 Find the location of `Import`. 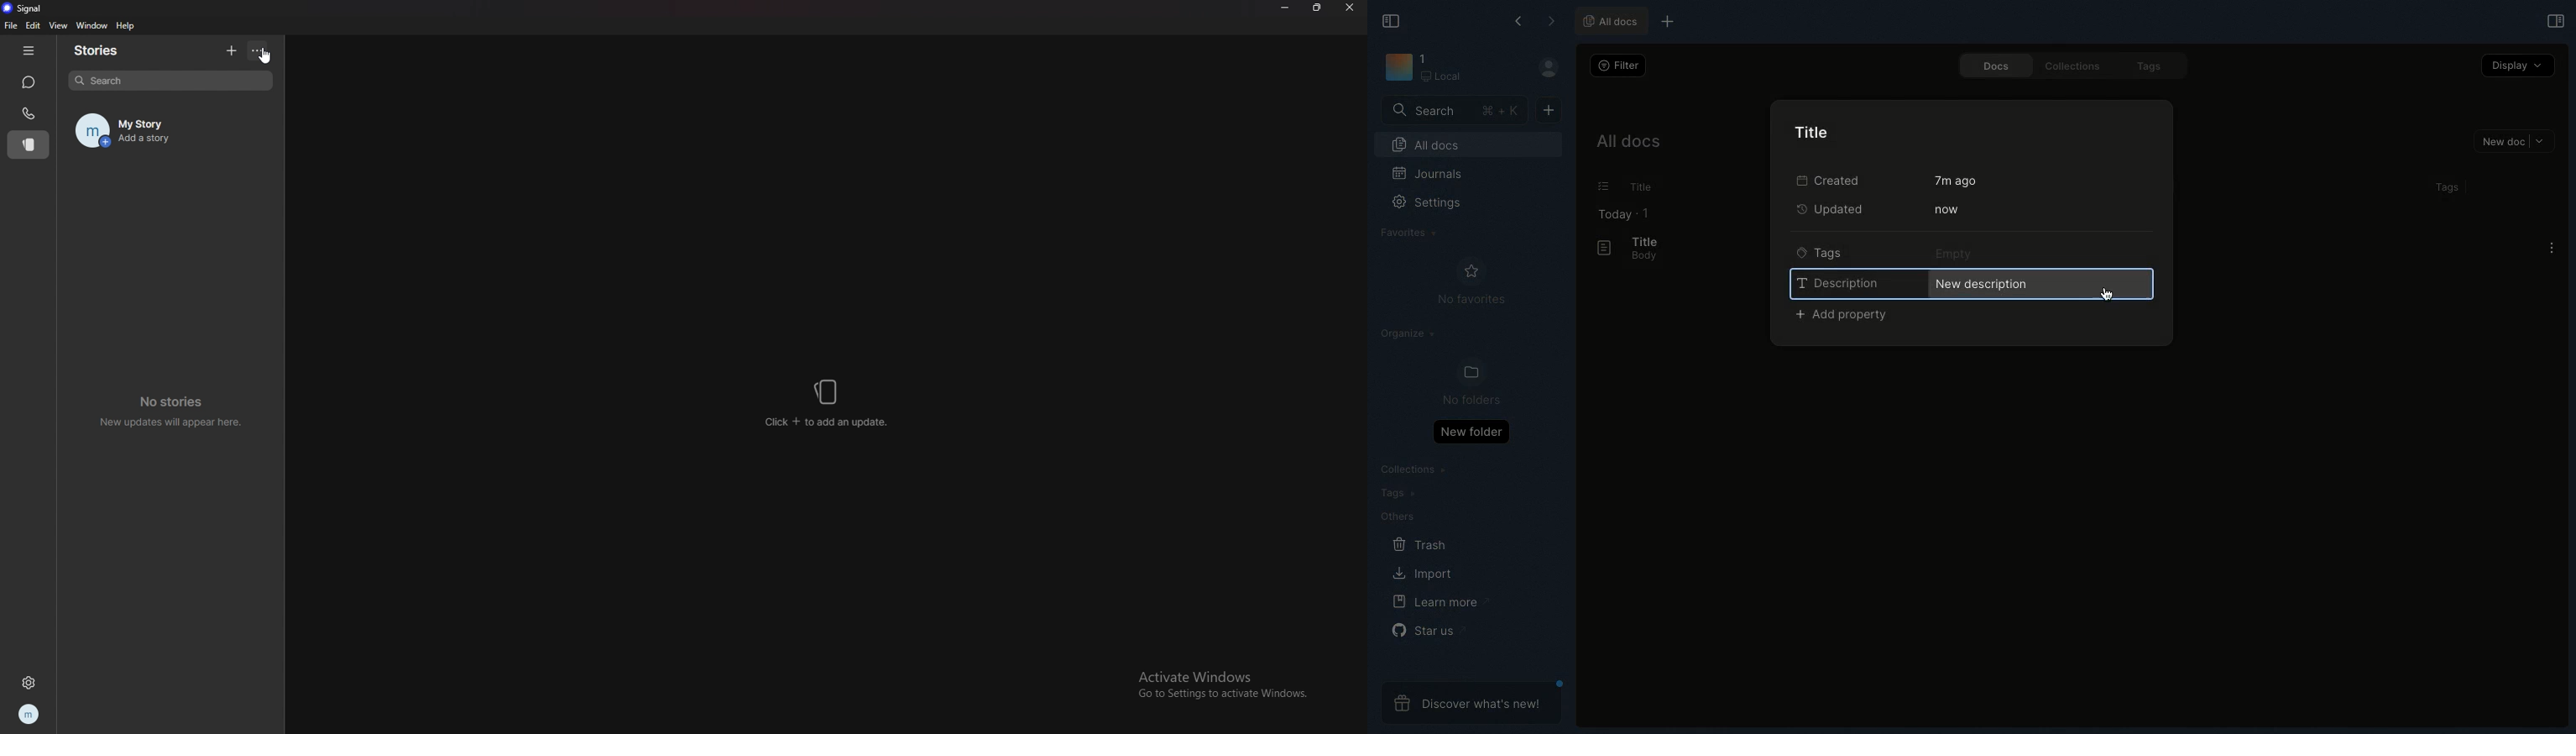

Import is located at coordinates (1425, 573).